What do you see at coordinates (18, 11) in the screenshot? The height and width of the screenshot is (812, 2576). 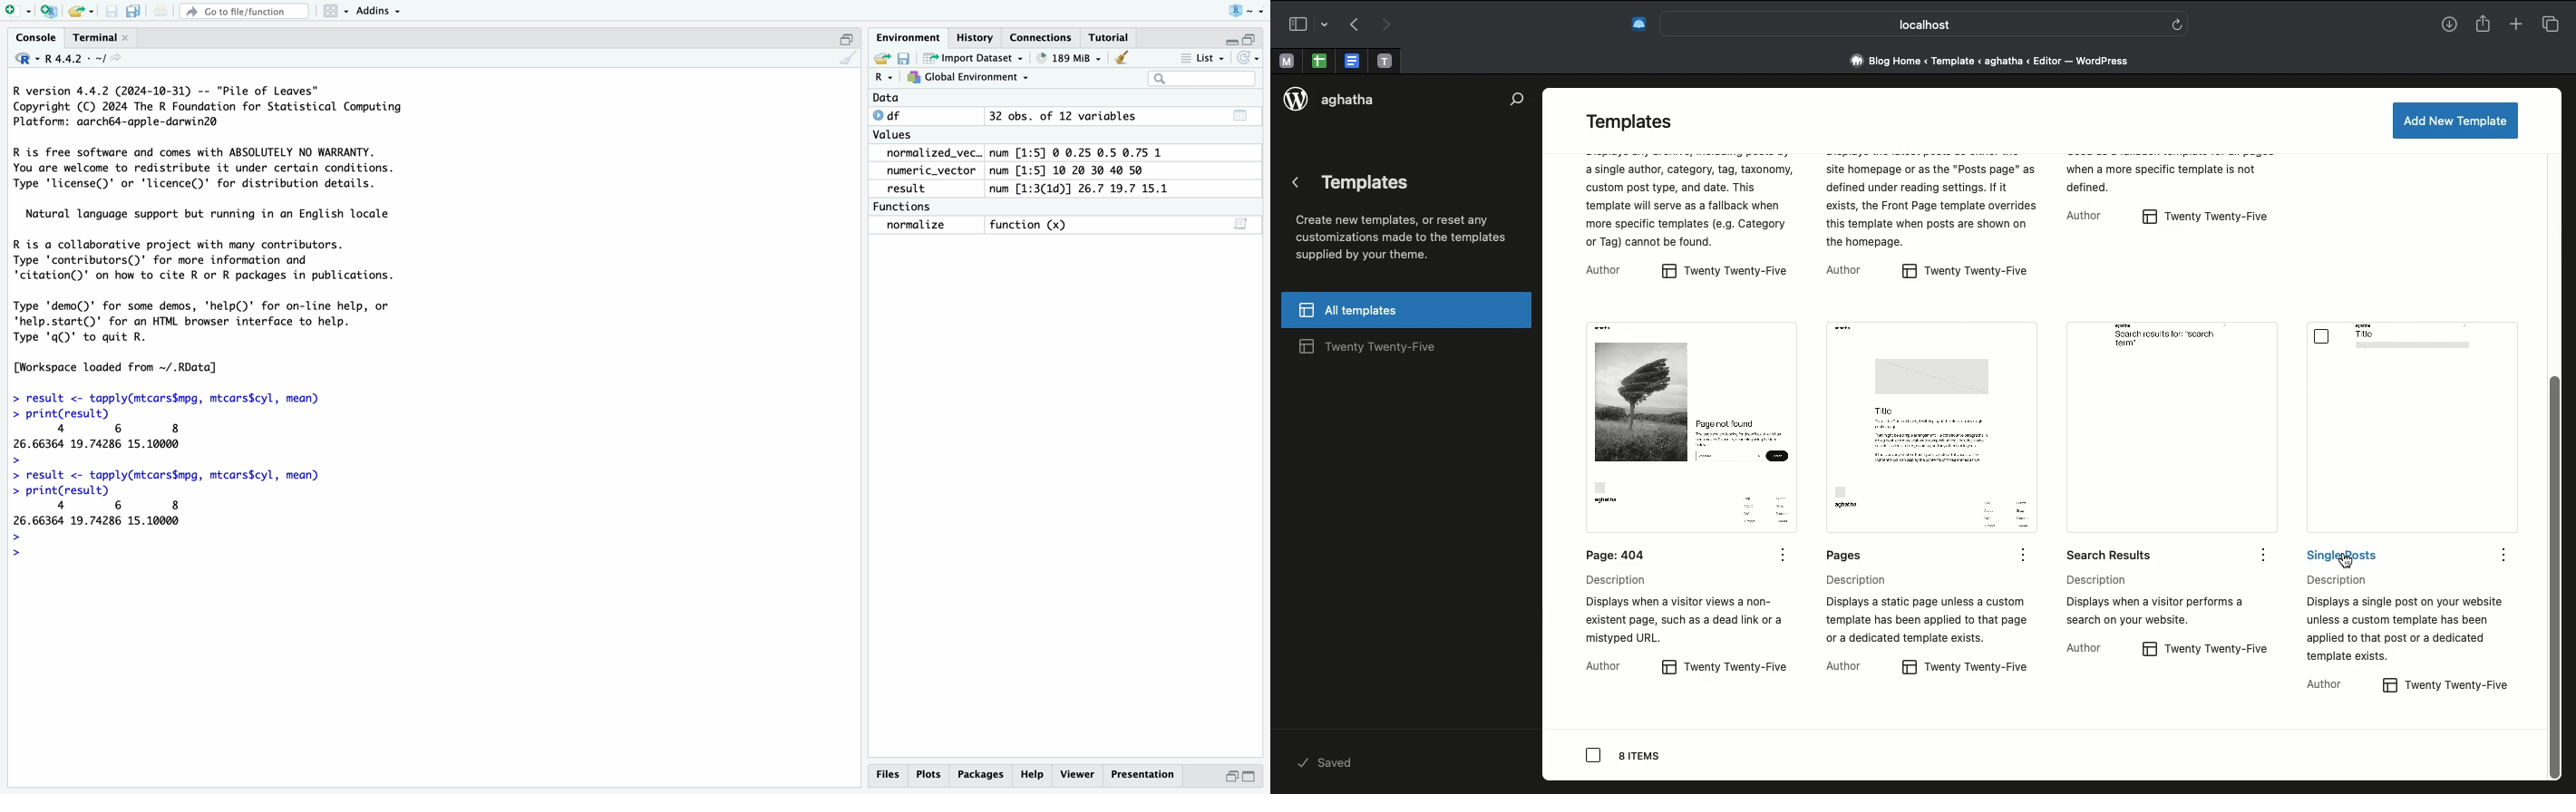 I see `Open new file` at bounding box center [18, 11].